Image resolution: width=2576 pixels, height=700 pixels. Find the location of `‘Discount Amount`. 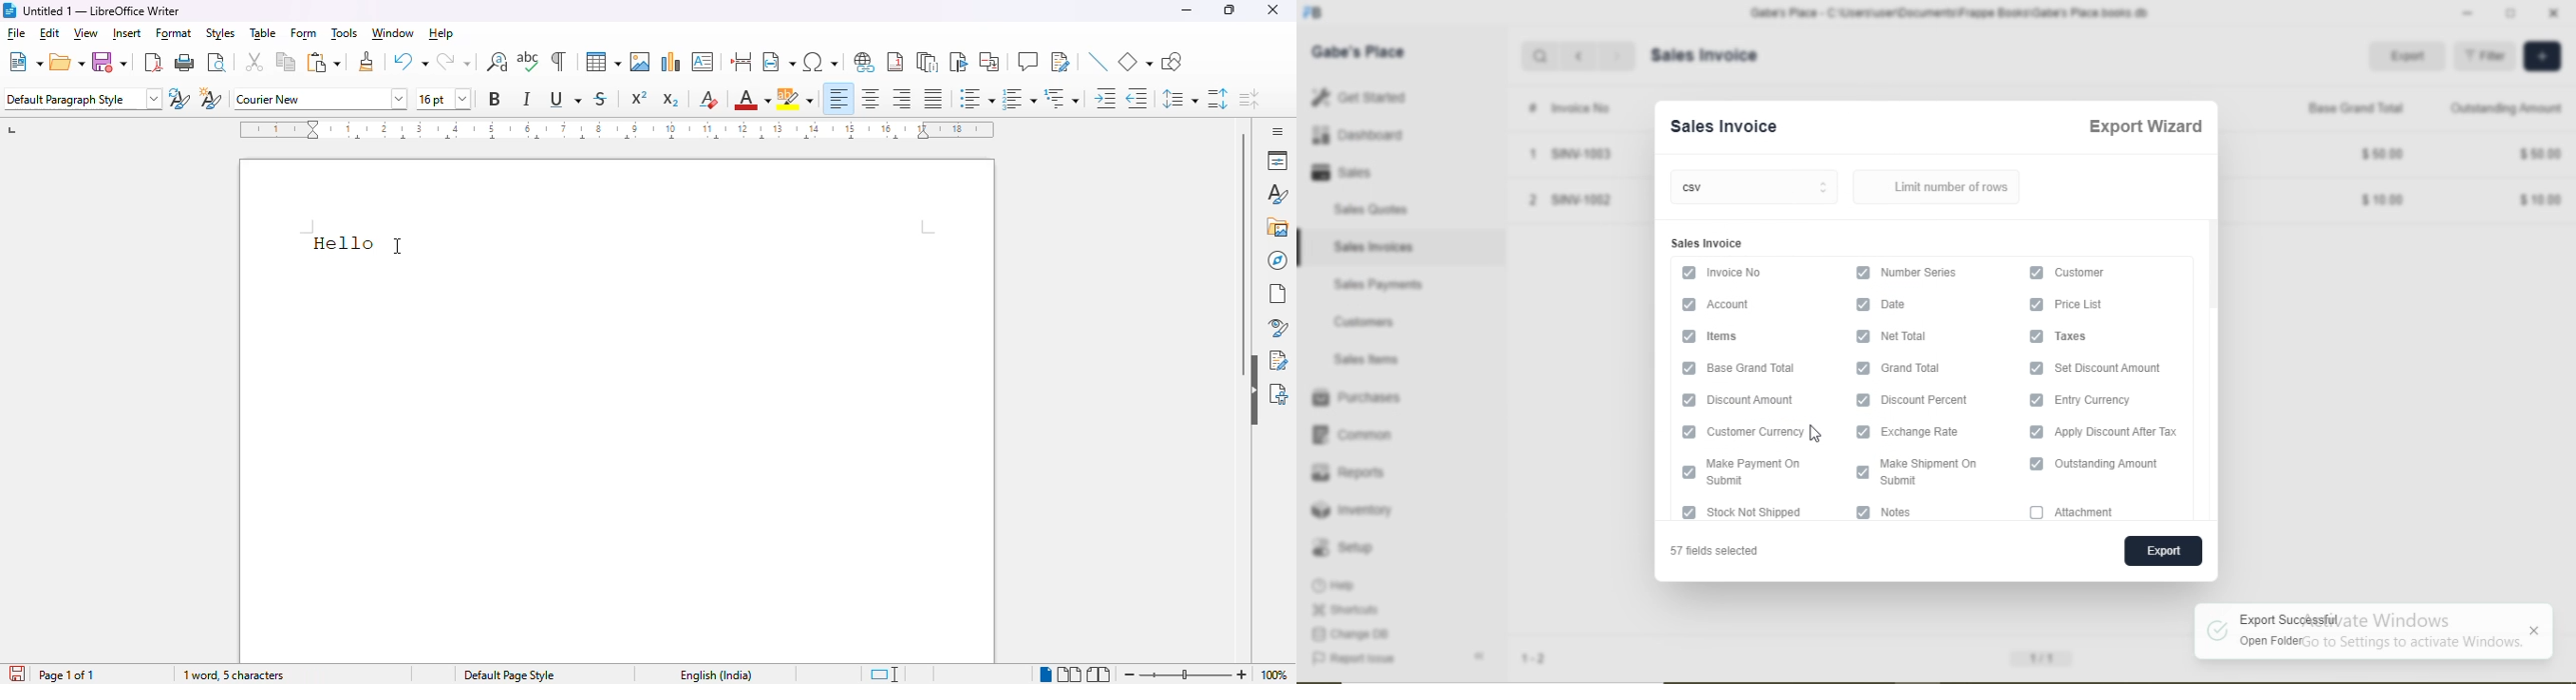

‘Discount Amount is located at coordinates (1759, 401).